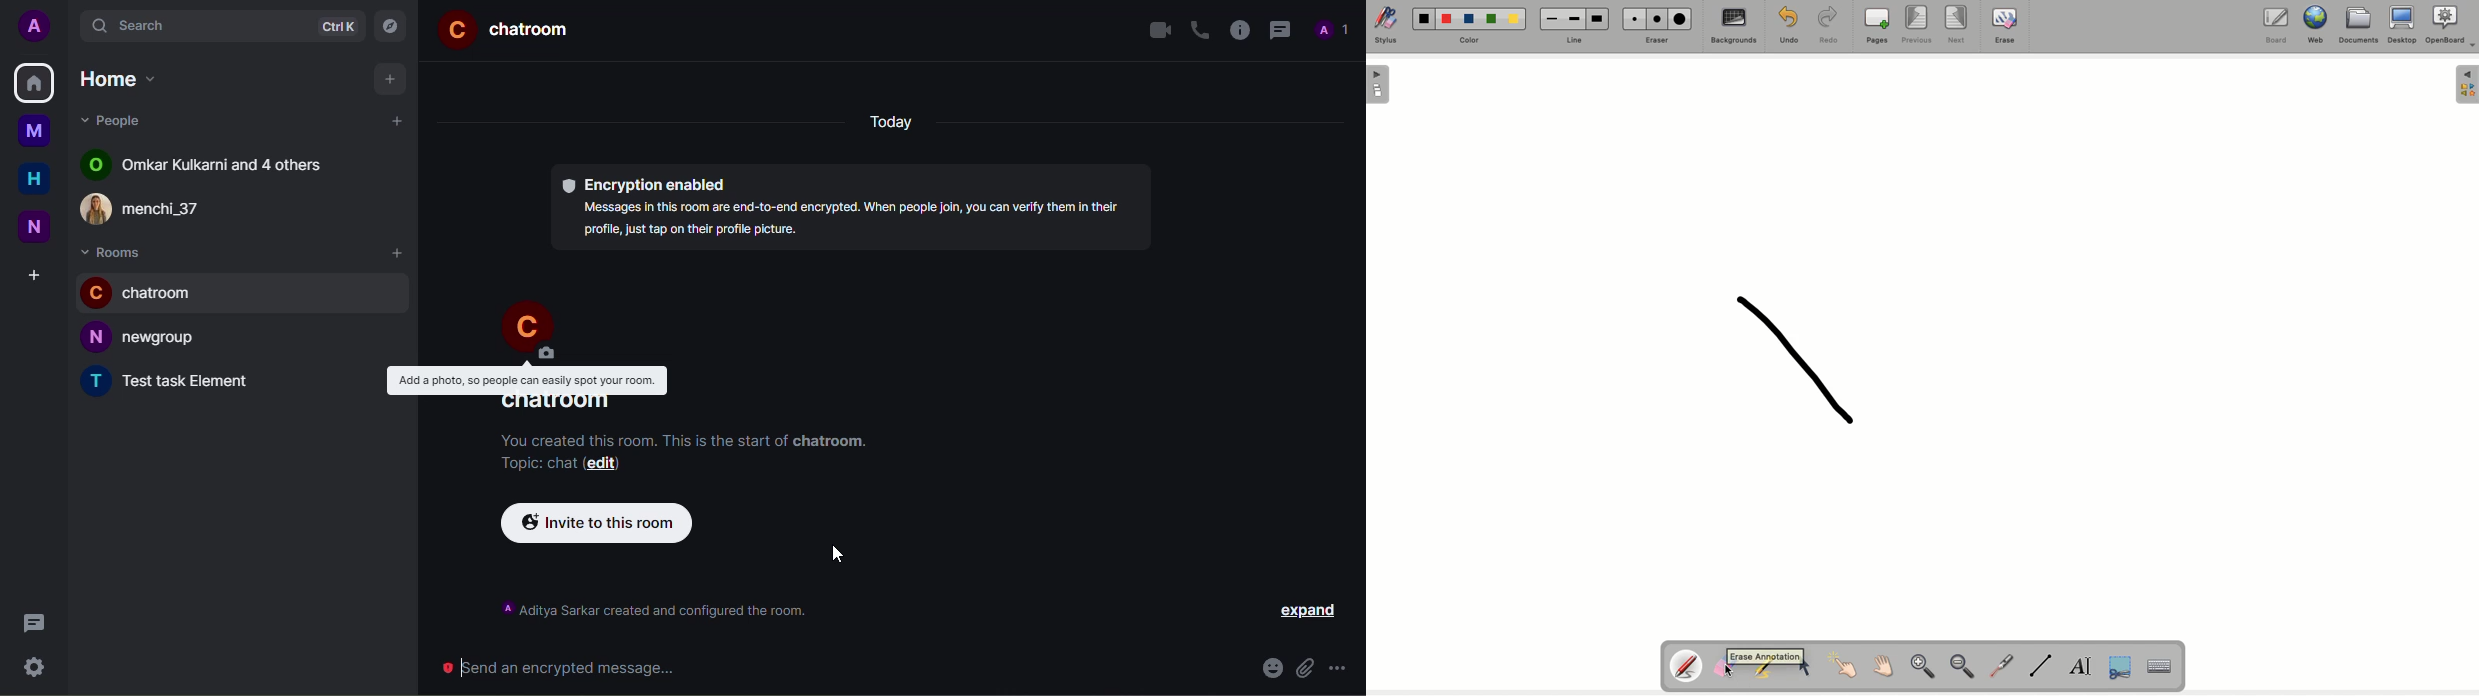  What do you see at coordinates (885, 122) in the screenshot?
I see `today` at bounding box center [885, 122].